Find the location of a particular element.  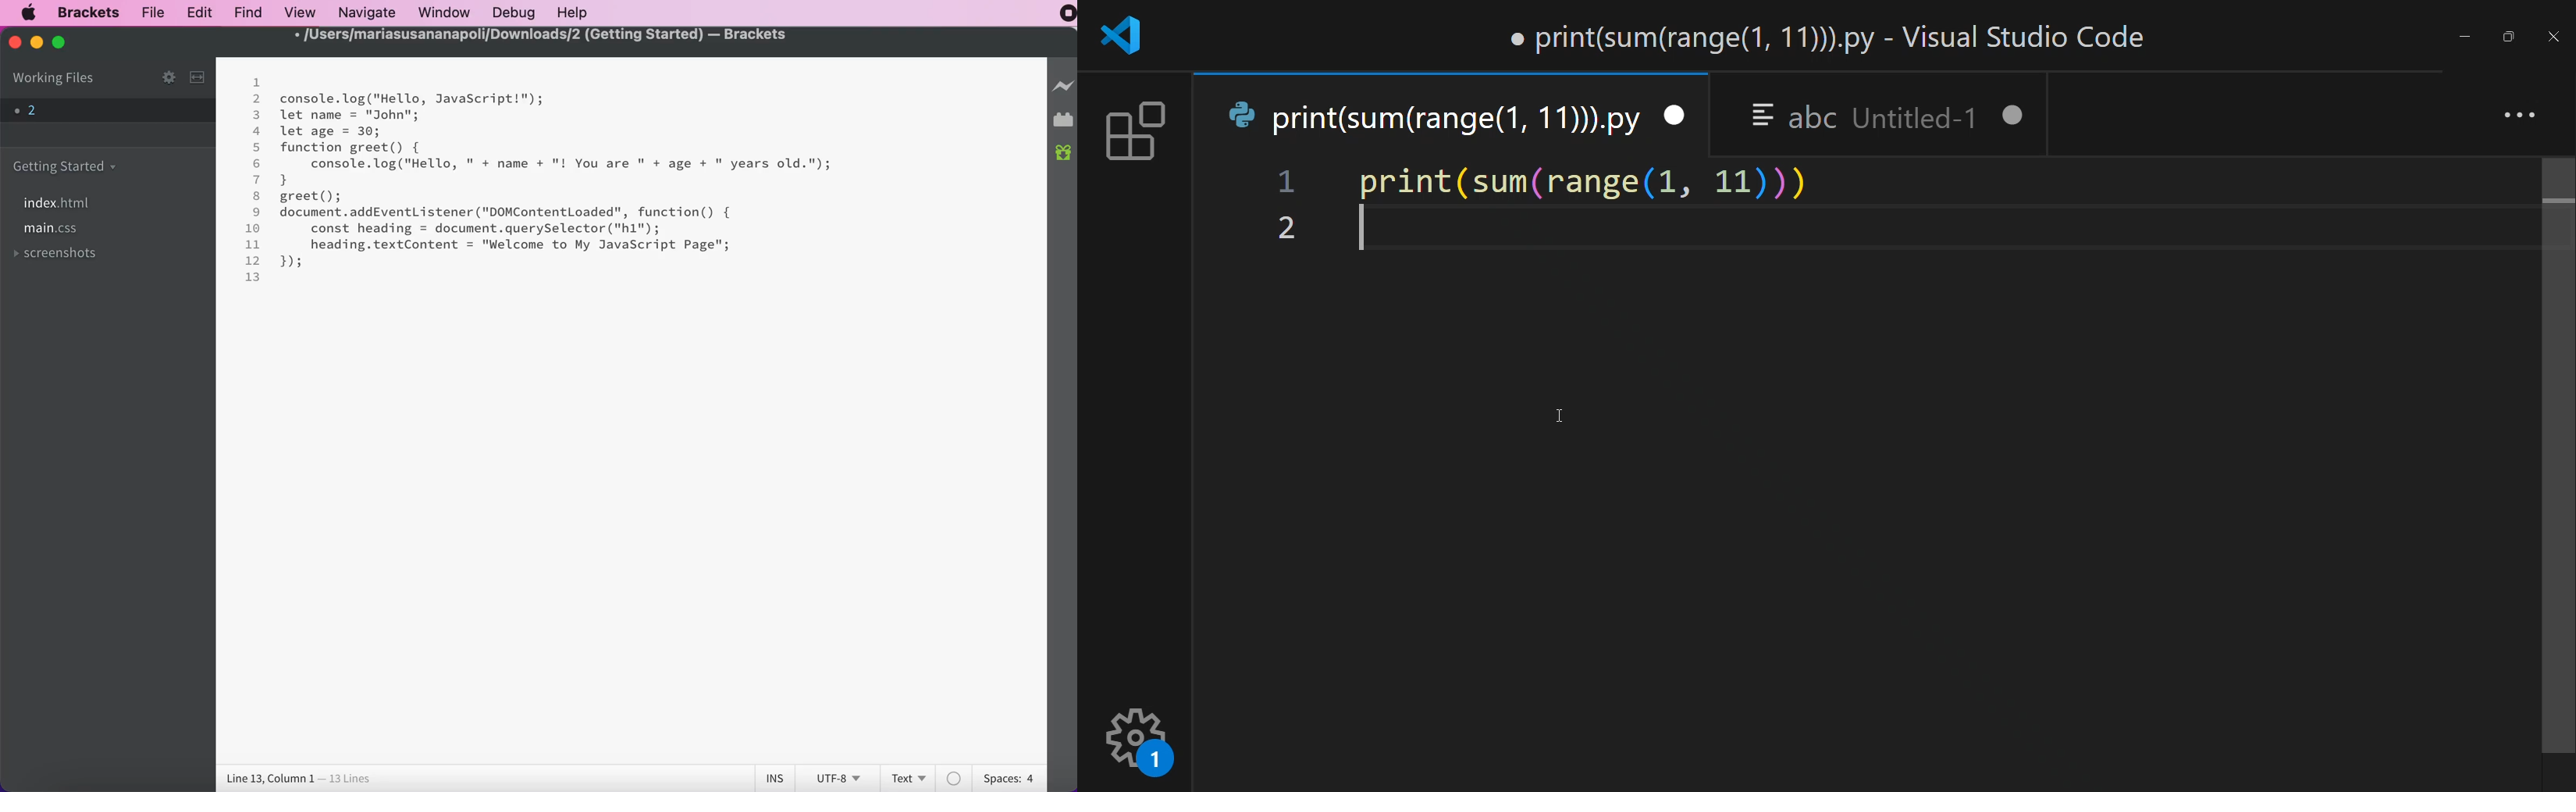

3 is located at coordinates (257, 116).